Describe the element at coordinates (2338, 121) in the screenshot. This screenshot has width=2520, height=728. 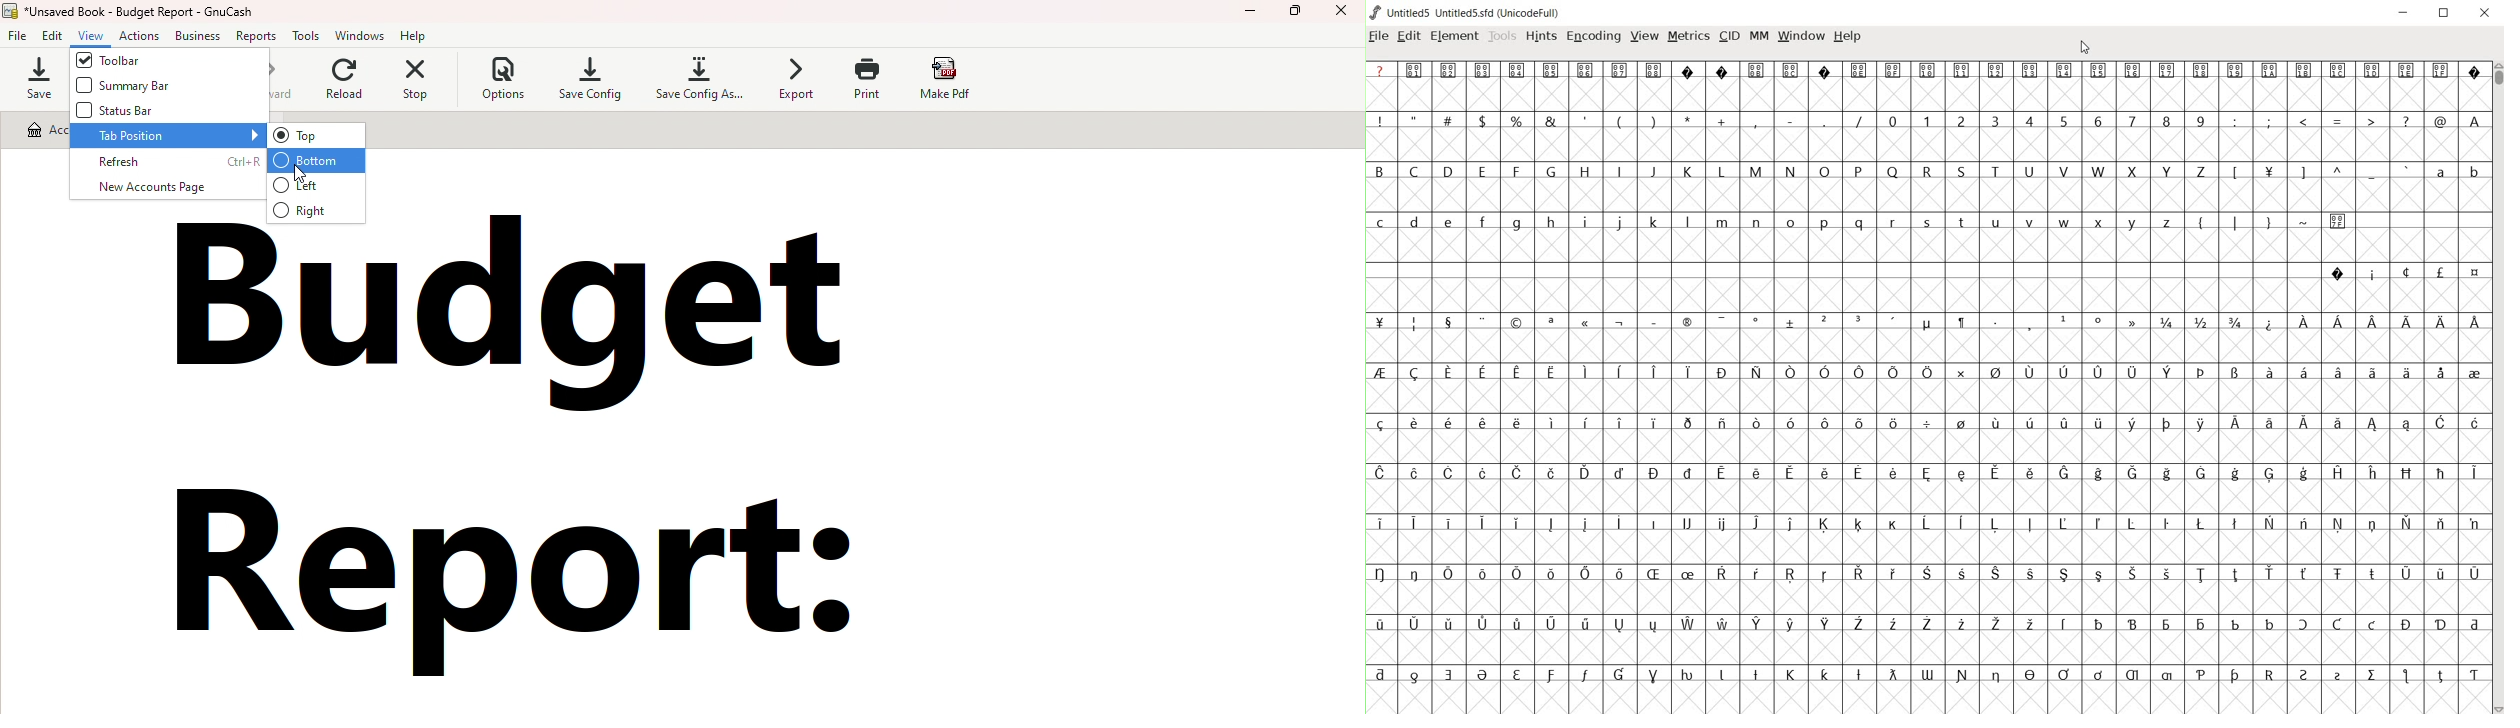
I see `=` at that location.